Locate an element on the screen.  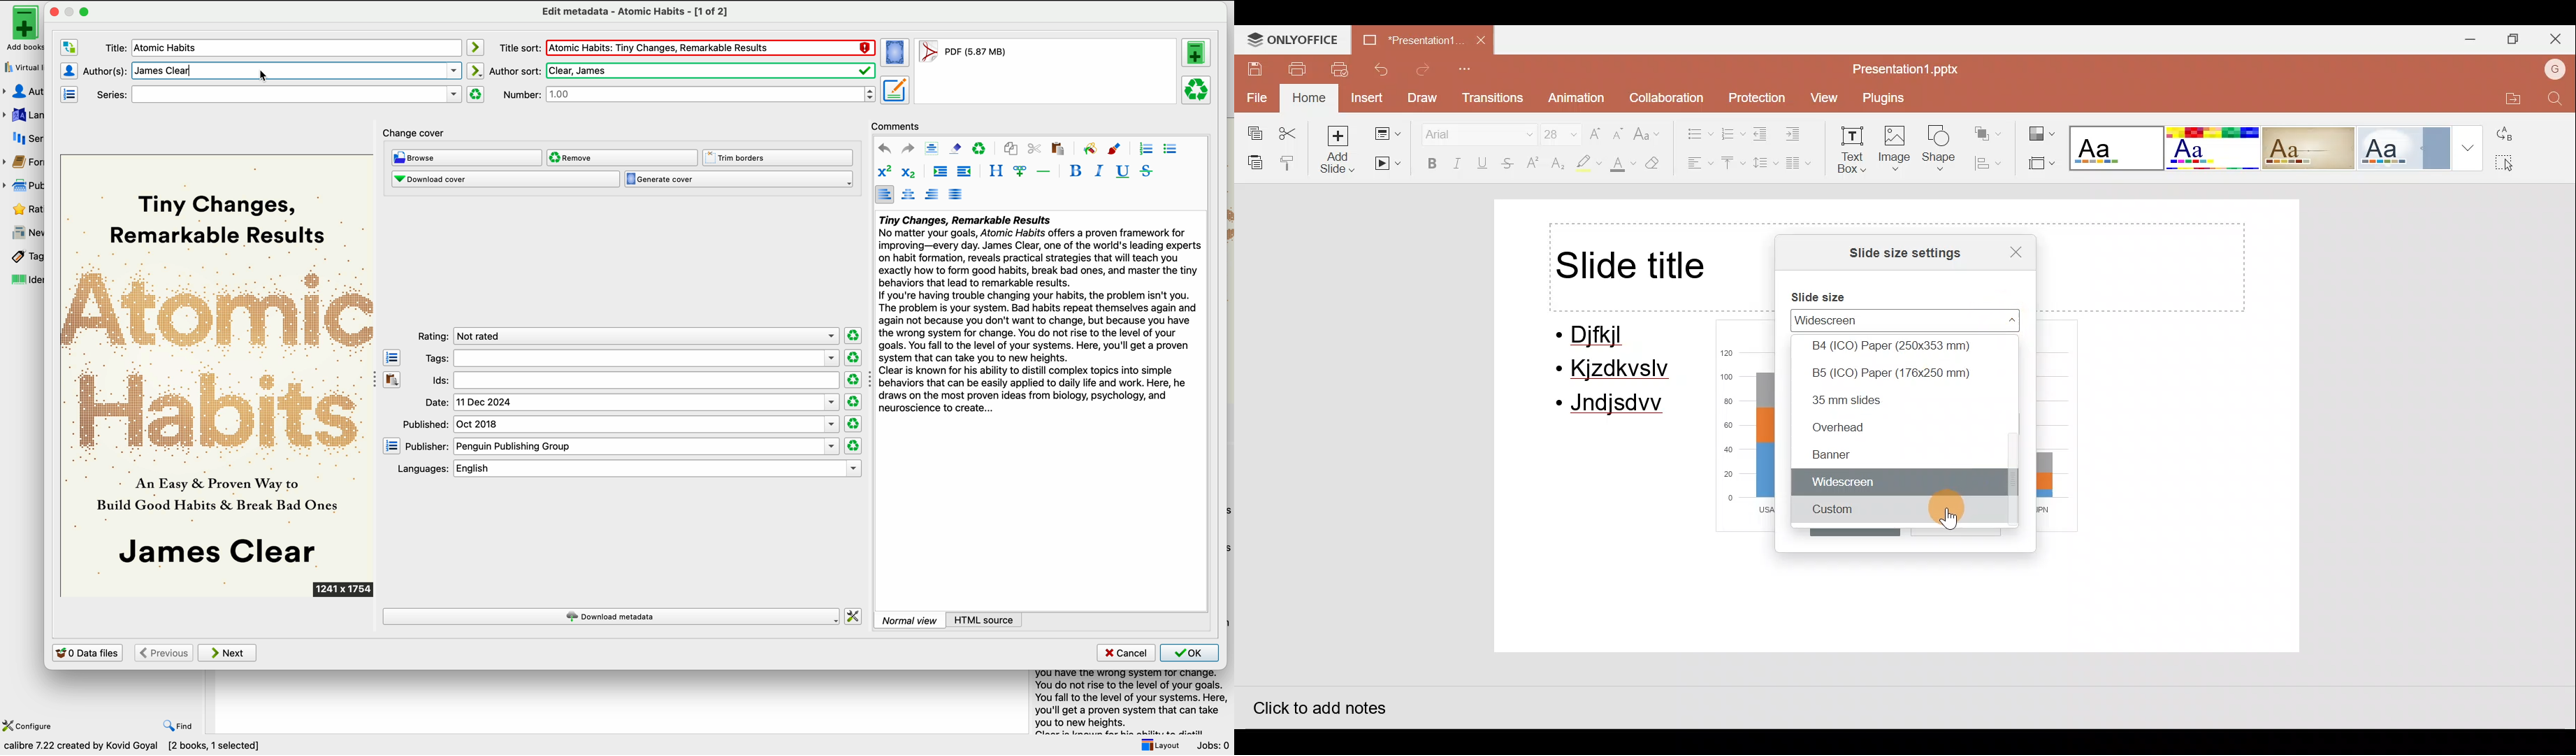
Horizontal align is located at coordinates (1696, 164).